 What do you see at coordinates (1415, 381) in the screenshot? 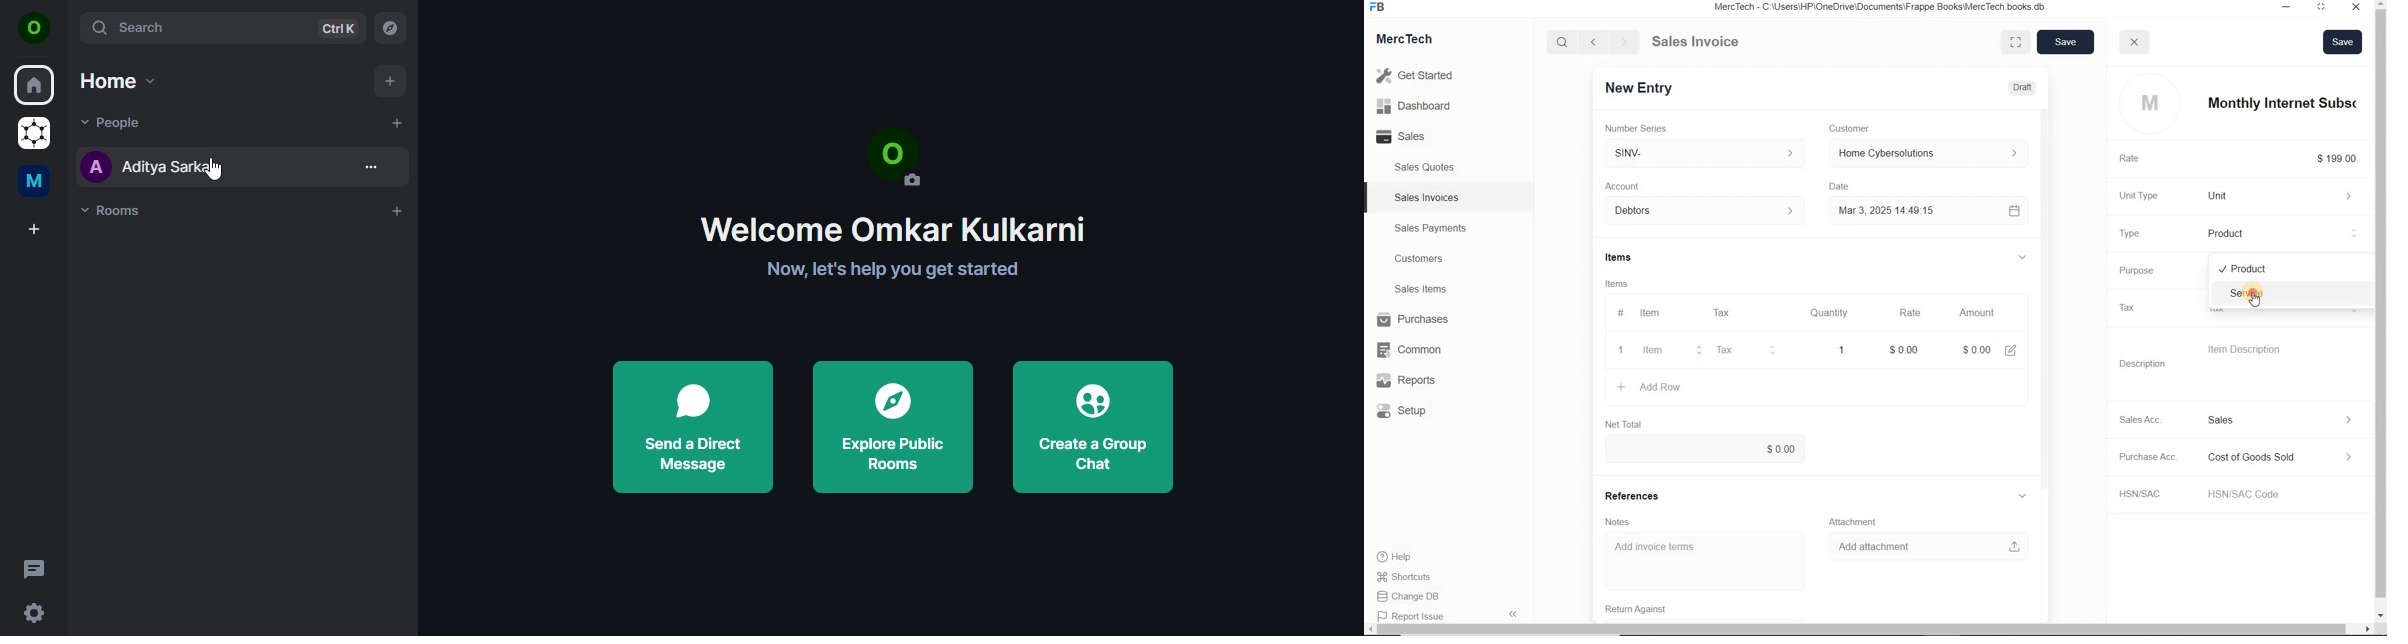
I see `Reports` at bounding box center [1415, 381].